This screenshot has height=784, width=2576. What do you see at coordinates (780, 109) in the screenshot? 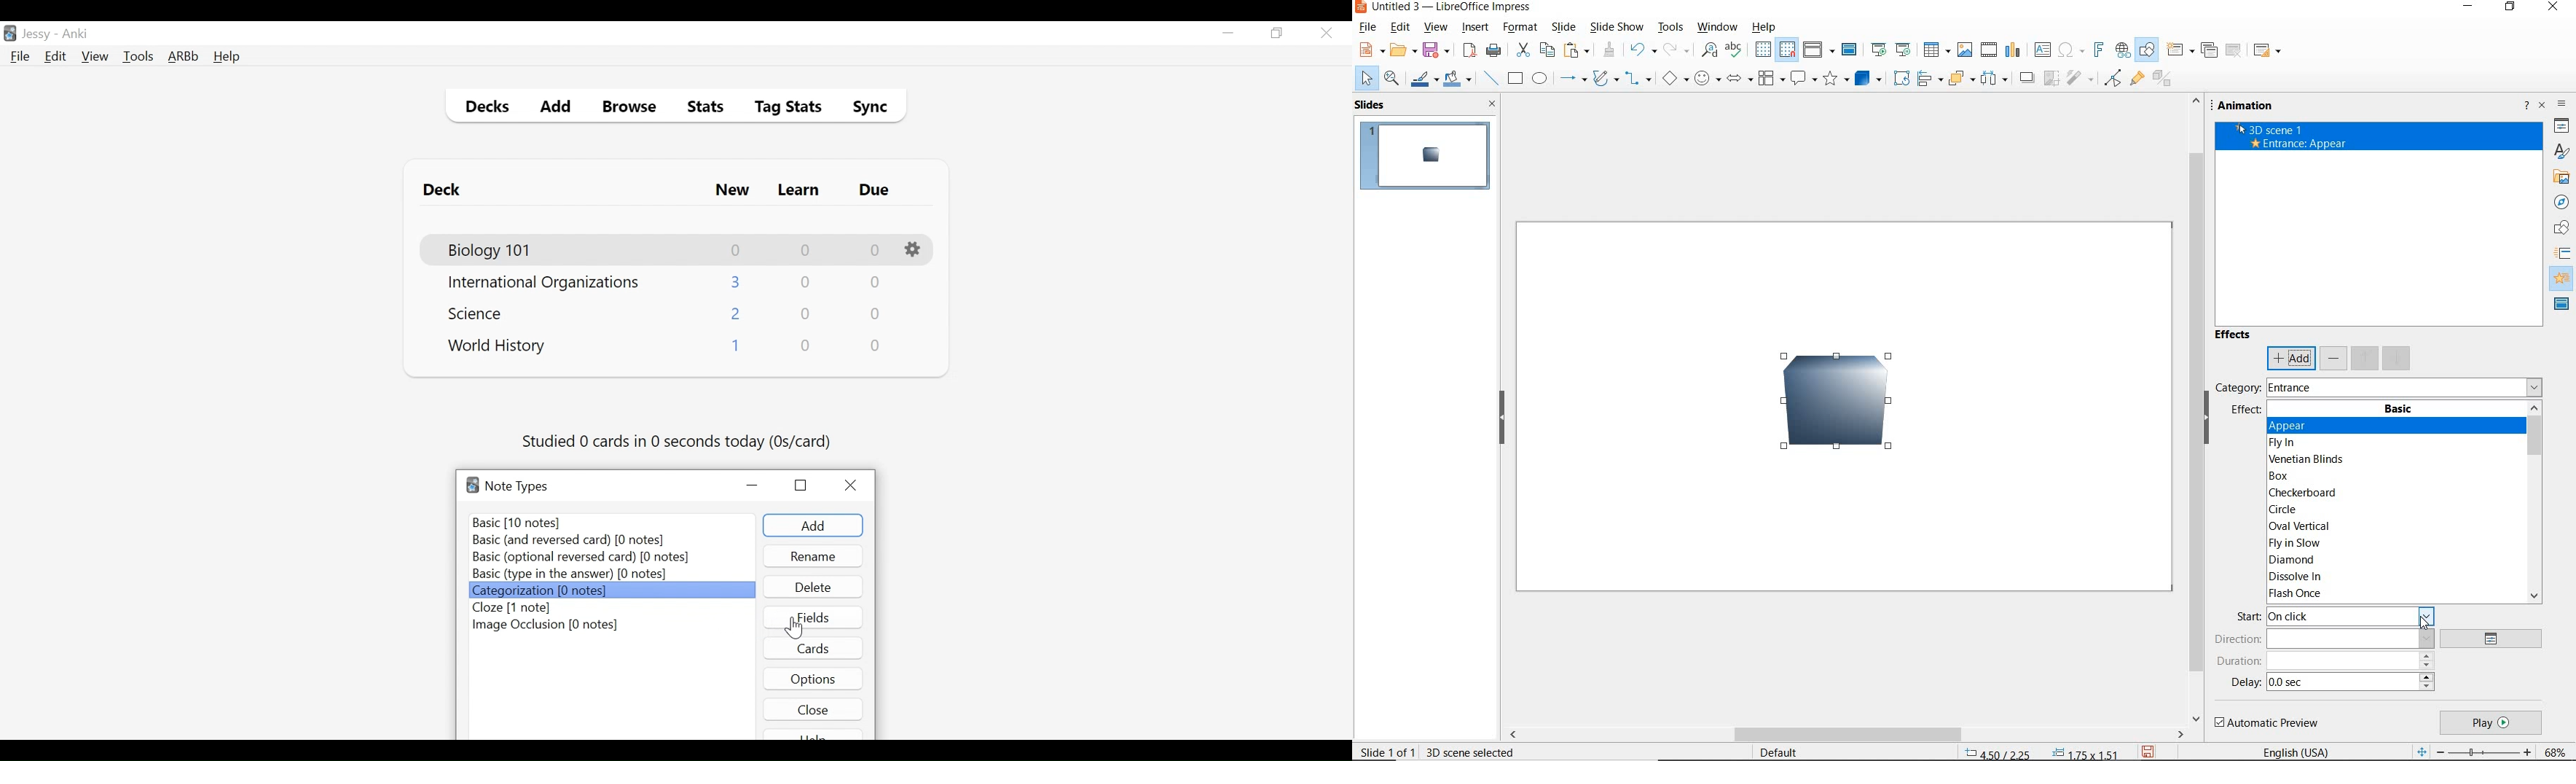
I see `Tag Stats` at bounding box center [780, 109].